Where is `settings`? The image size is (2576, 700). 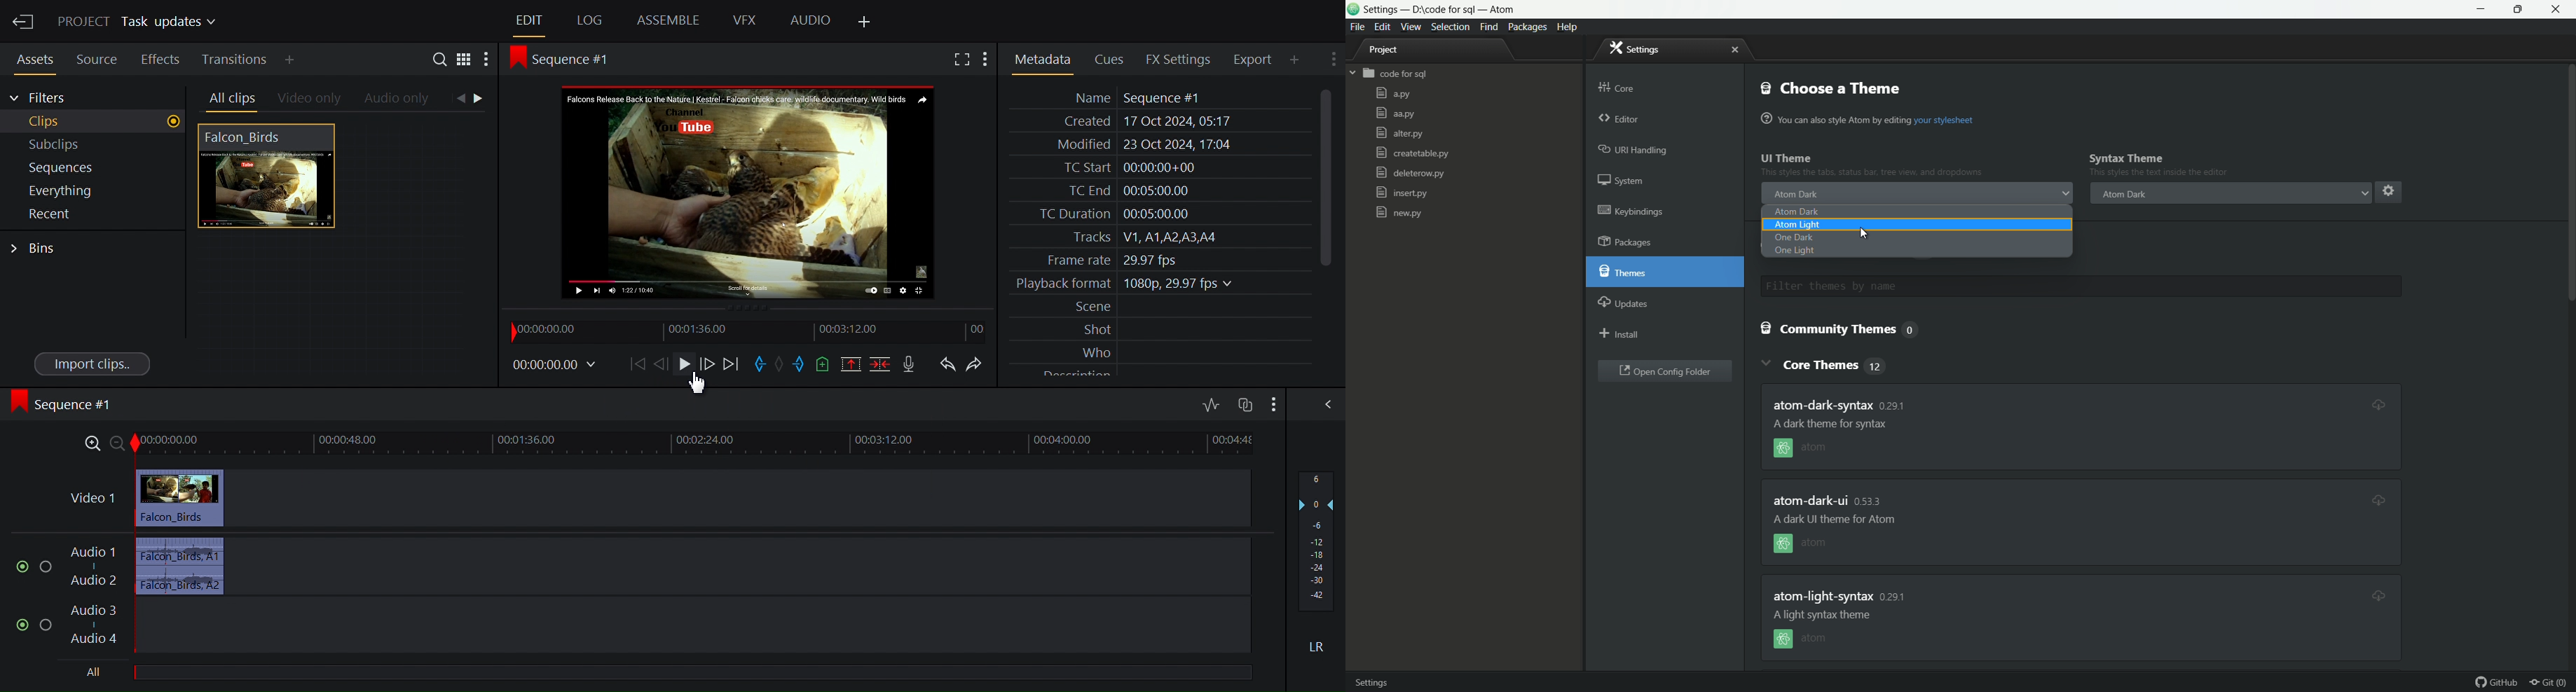 settings is located at coordinates (2387, 190).